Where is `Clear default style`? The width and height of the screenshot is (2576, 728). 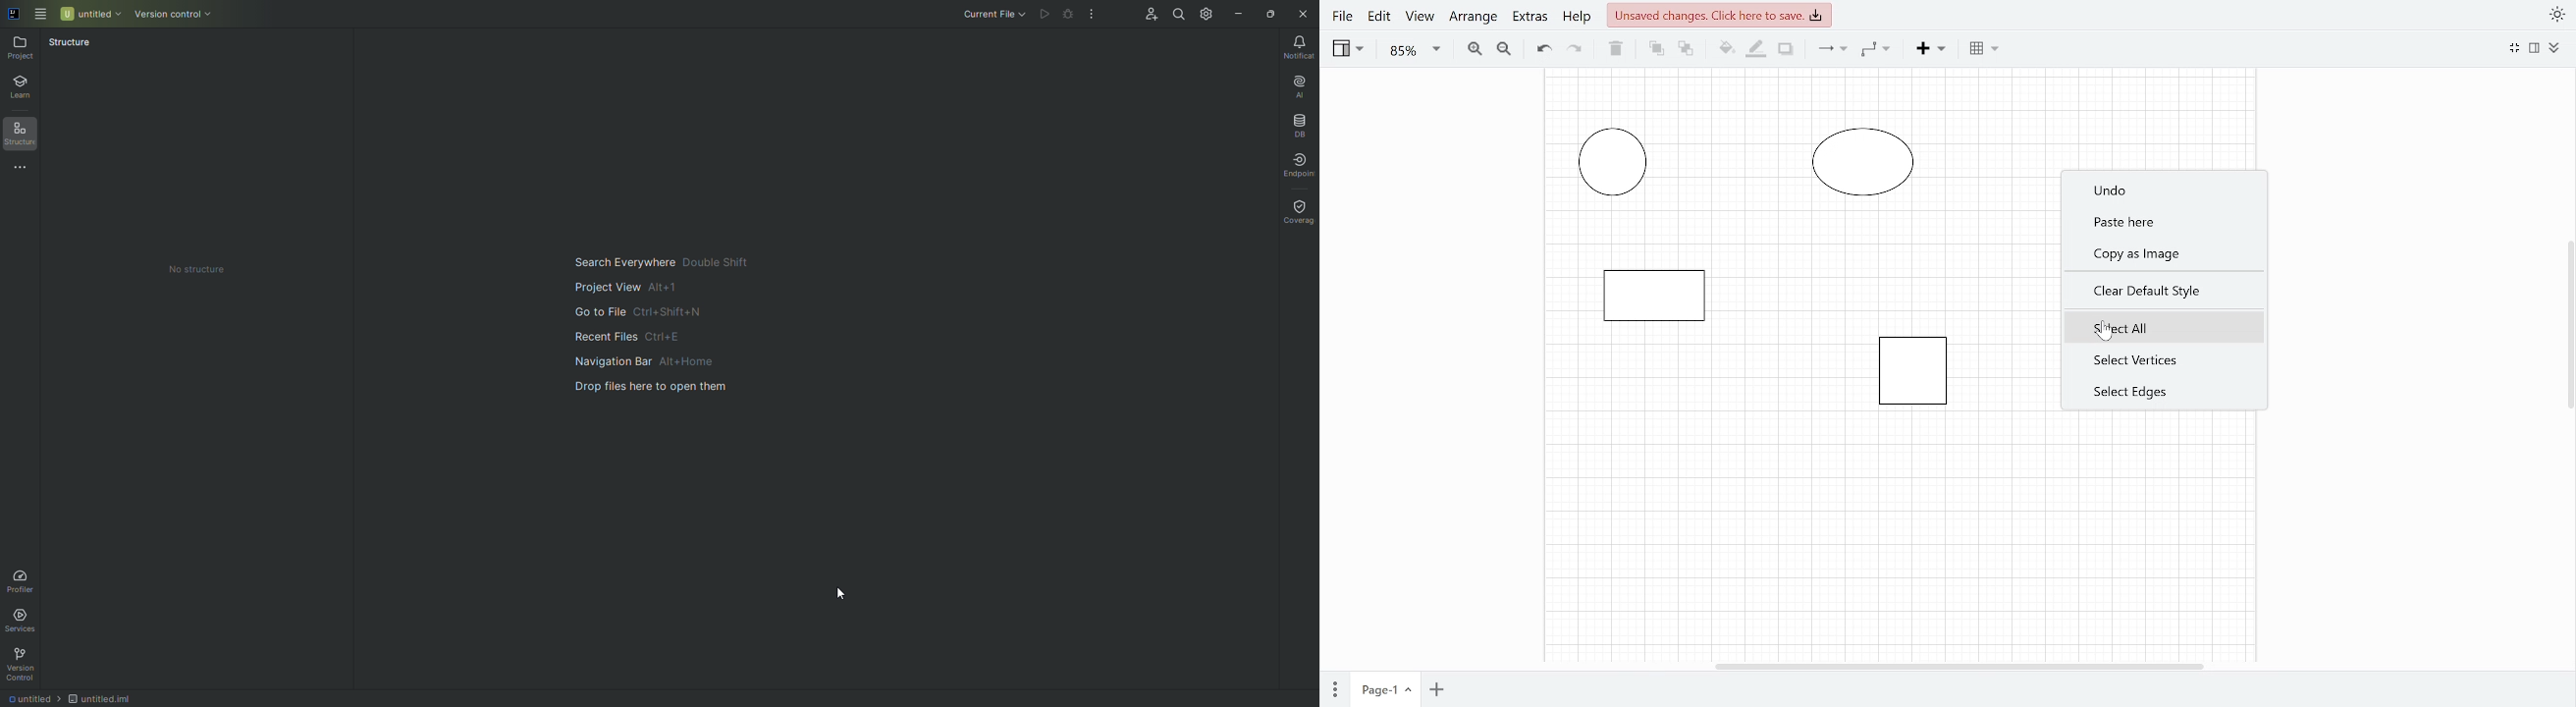
Clear default style is located at coordinates (2160, 291).